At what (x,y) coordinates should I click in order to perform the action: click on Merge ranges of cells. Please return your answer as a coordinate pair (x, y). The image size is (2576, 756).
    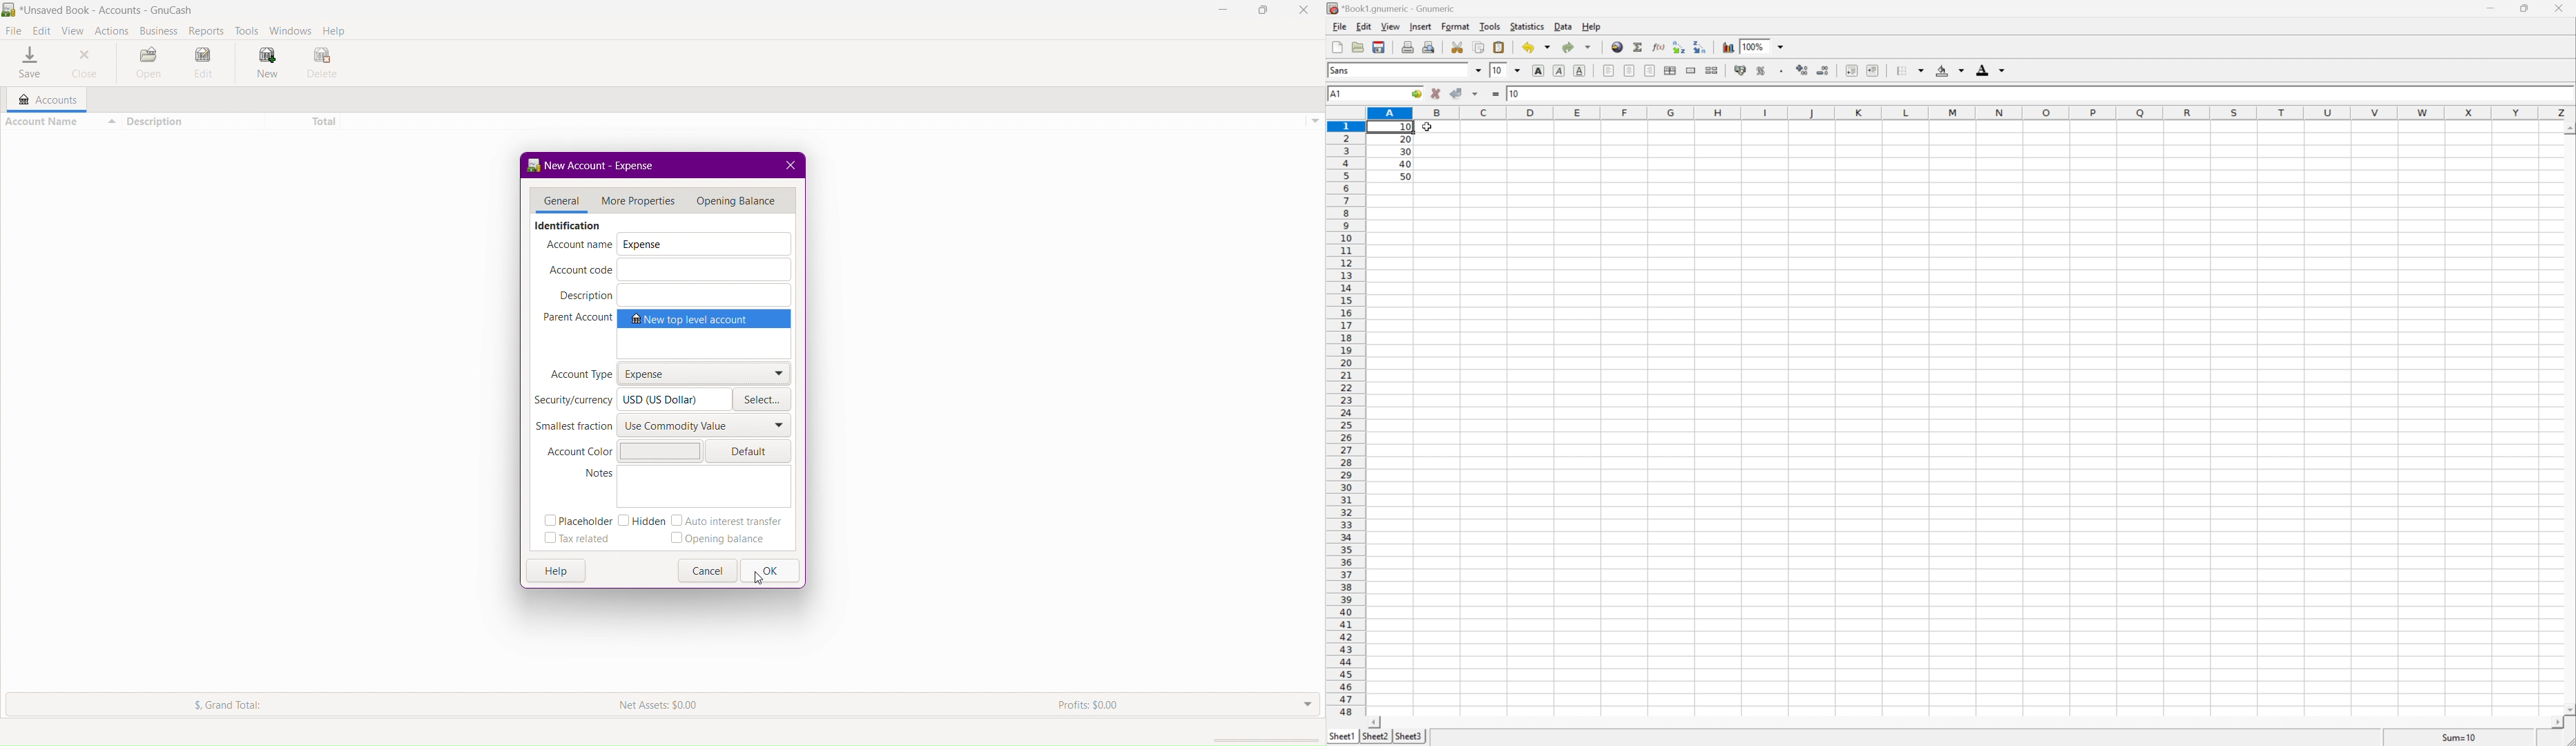
    Looking at the image, I should click on (1690, 70).